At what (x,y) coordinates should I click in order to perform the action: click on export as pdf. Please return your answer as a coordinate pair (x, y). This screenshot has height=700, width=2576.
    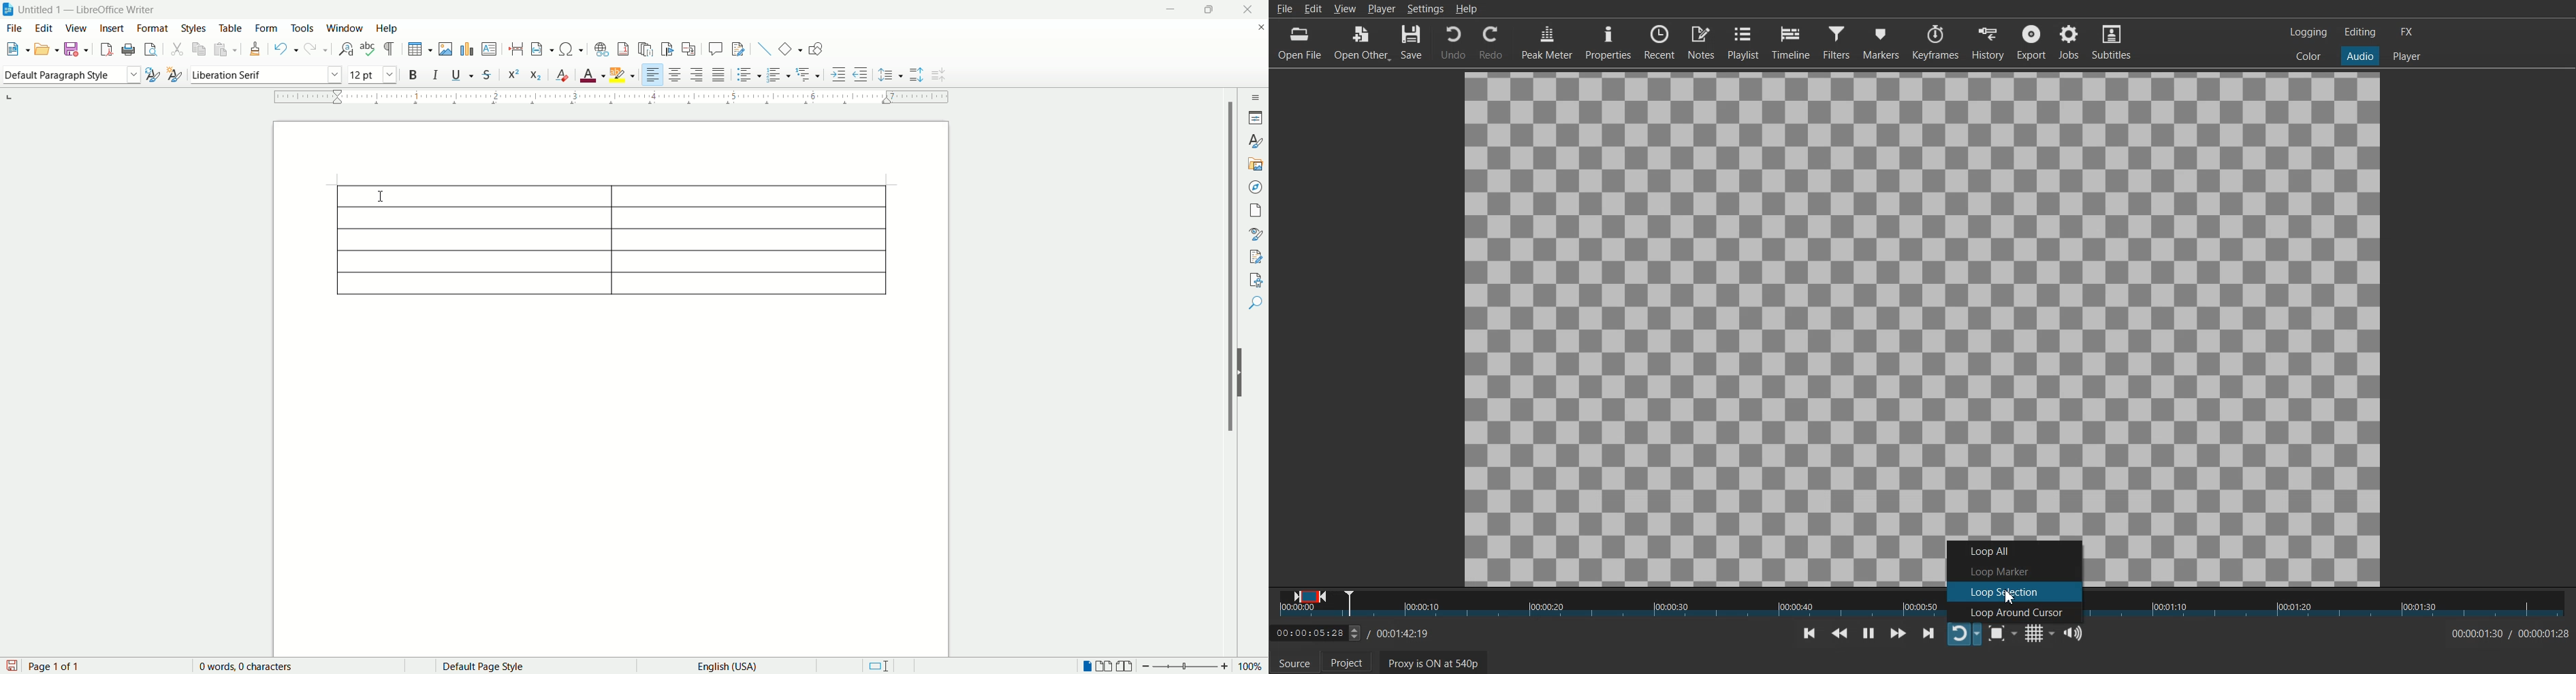
    Looking at the image, I should click on (105, 50).